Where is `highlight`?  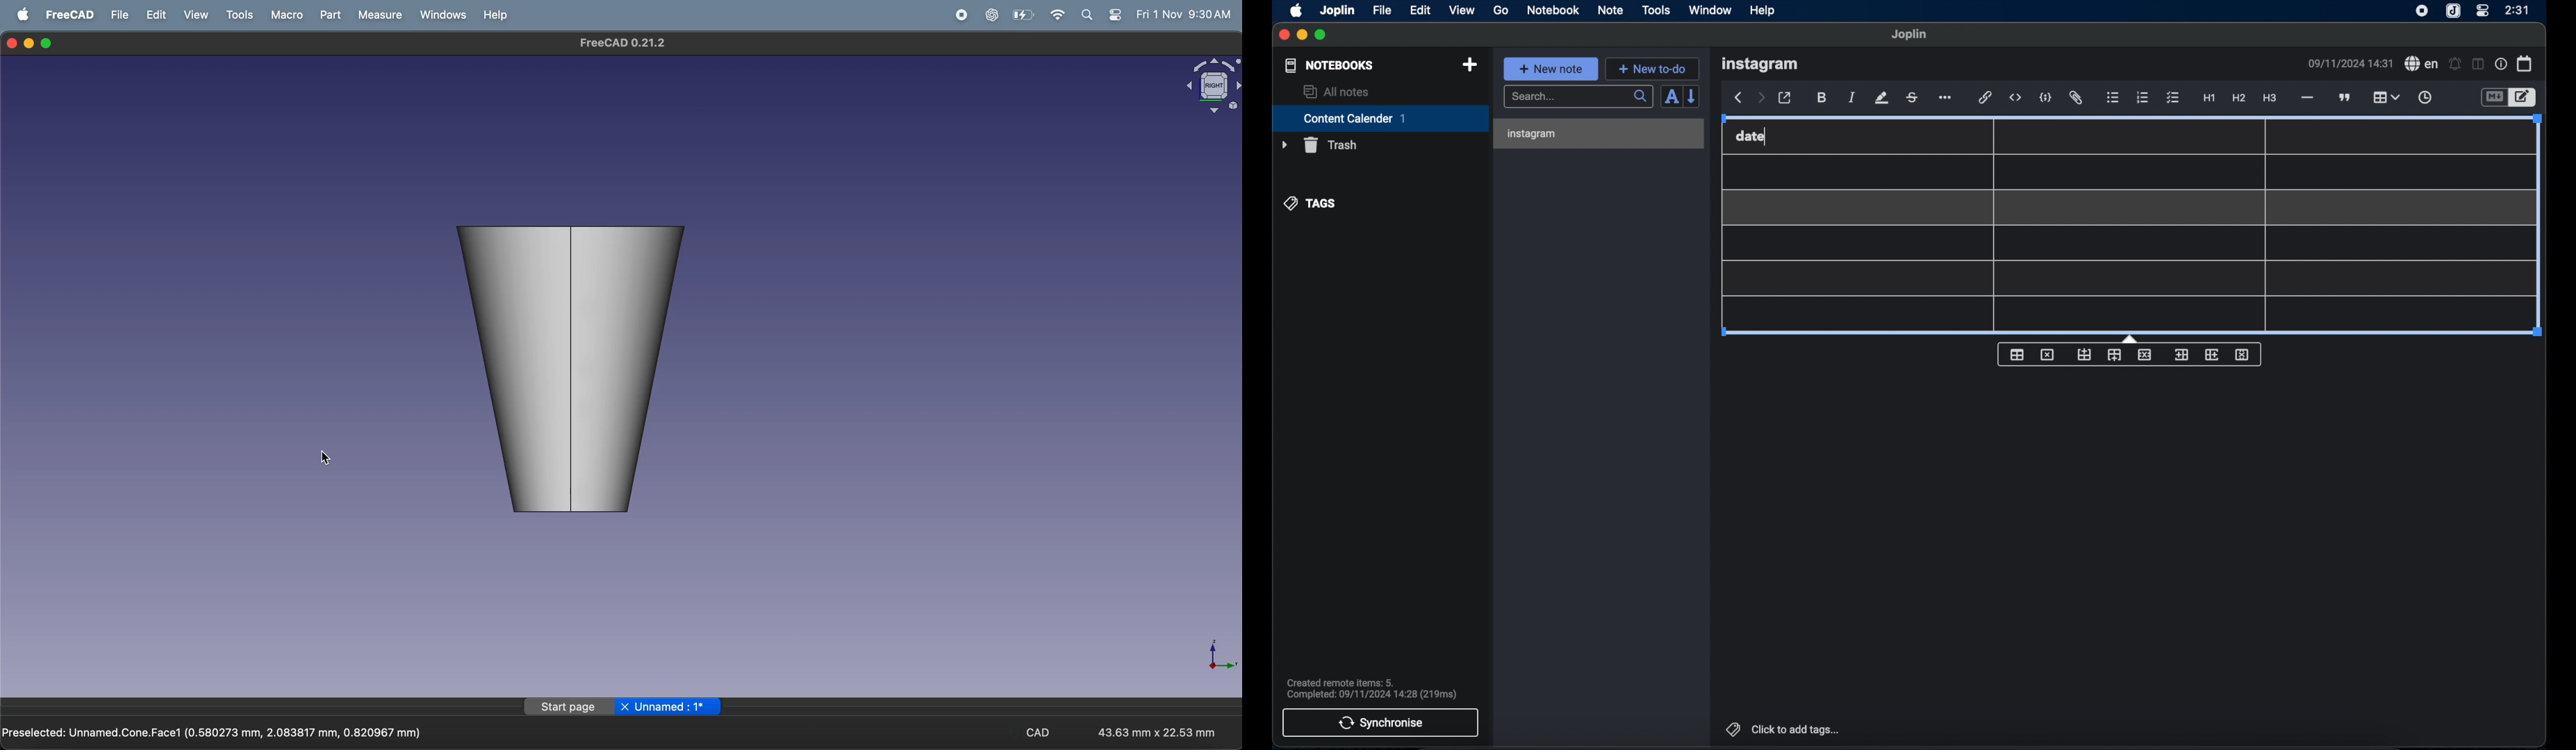 highlight is located at coordinates (1882, 98).